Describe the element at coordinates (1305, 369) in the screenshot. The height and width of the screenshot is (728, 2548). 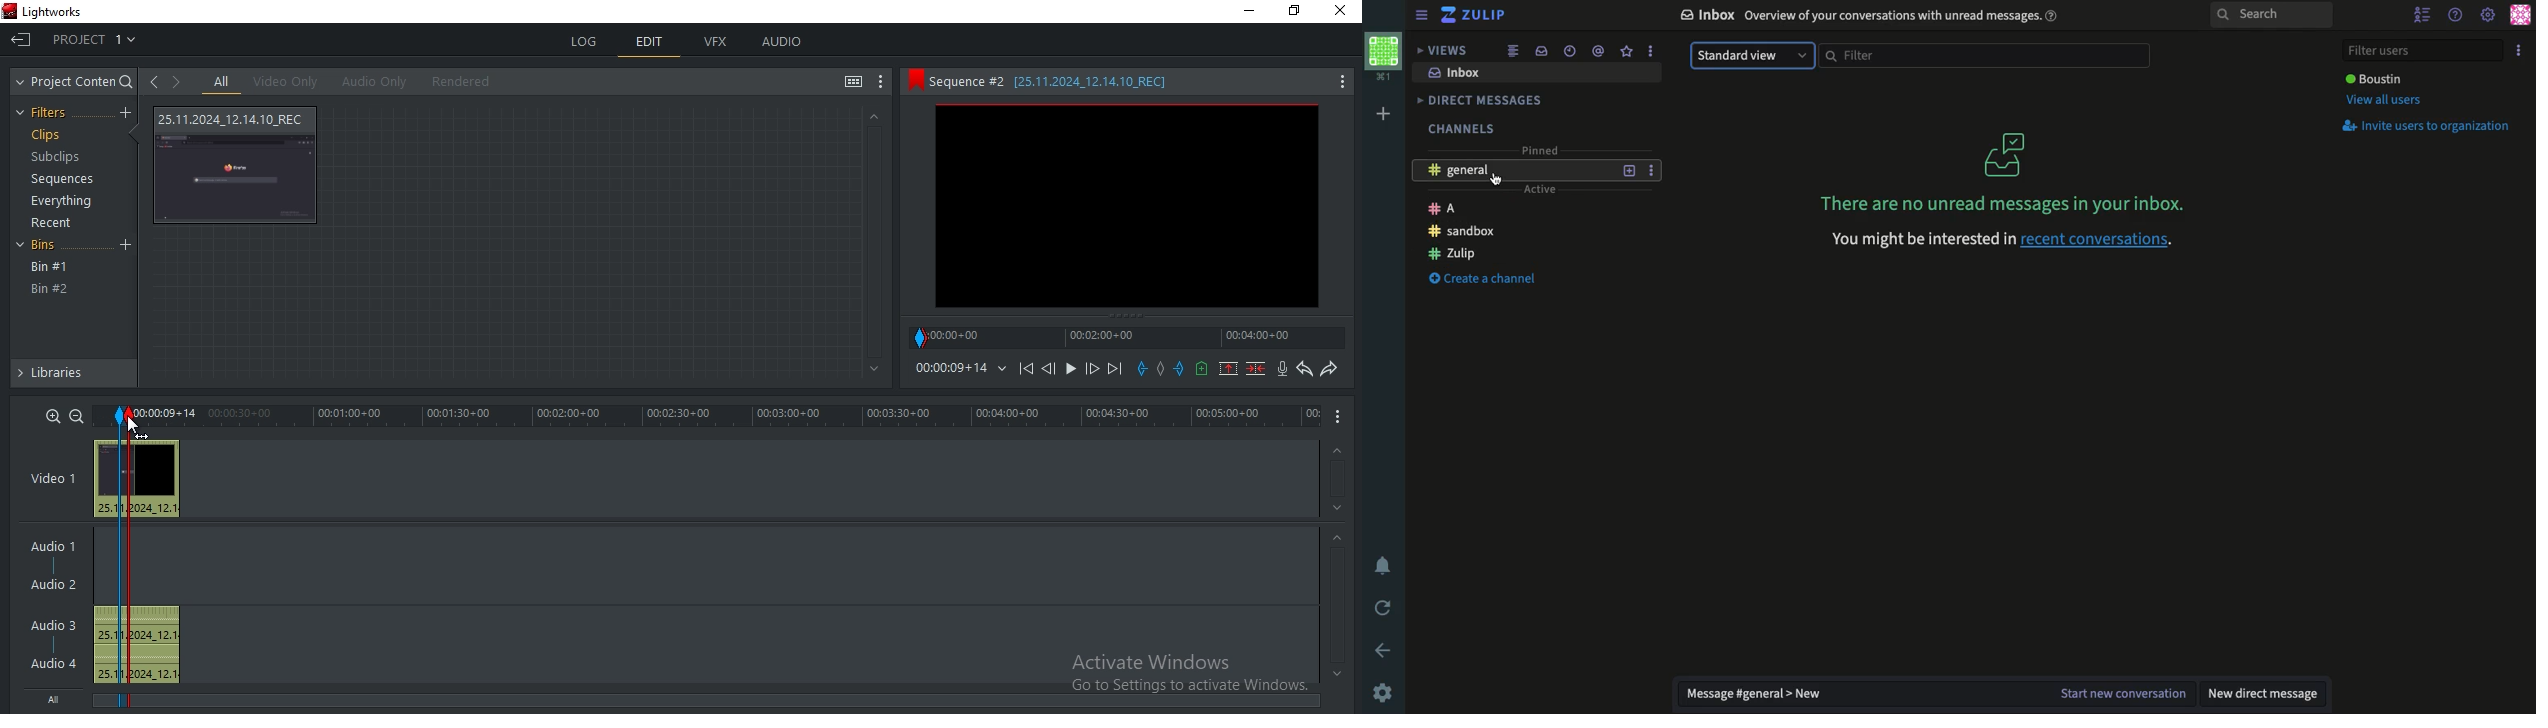
I see `undo` at that location.